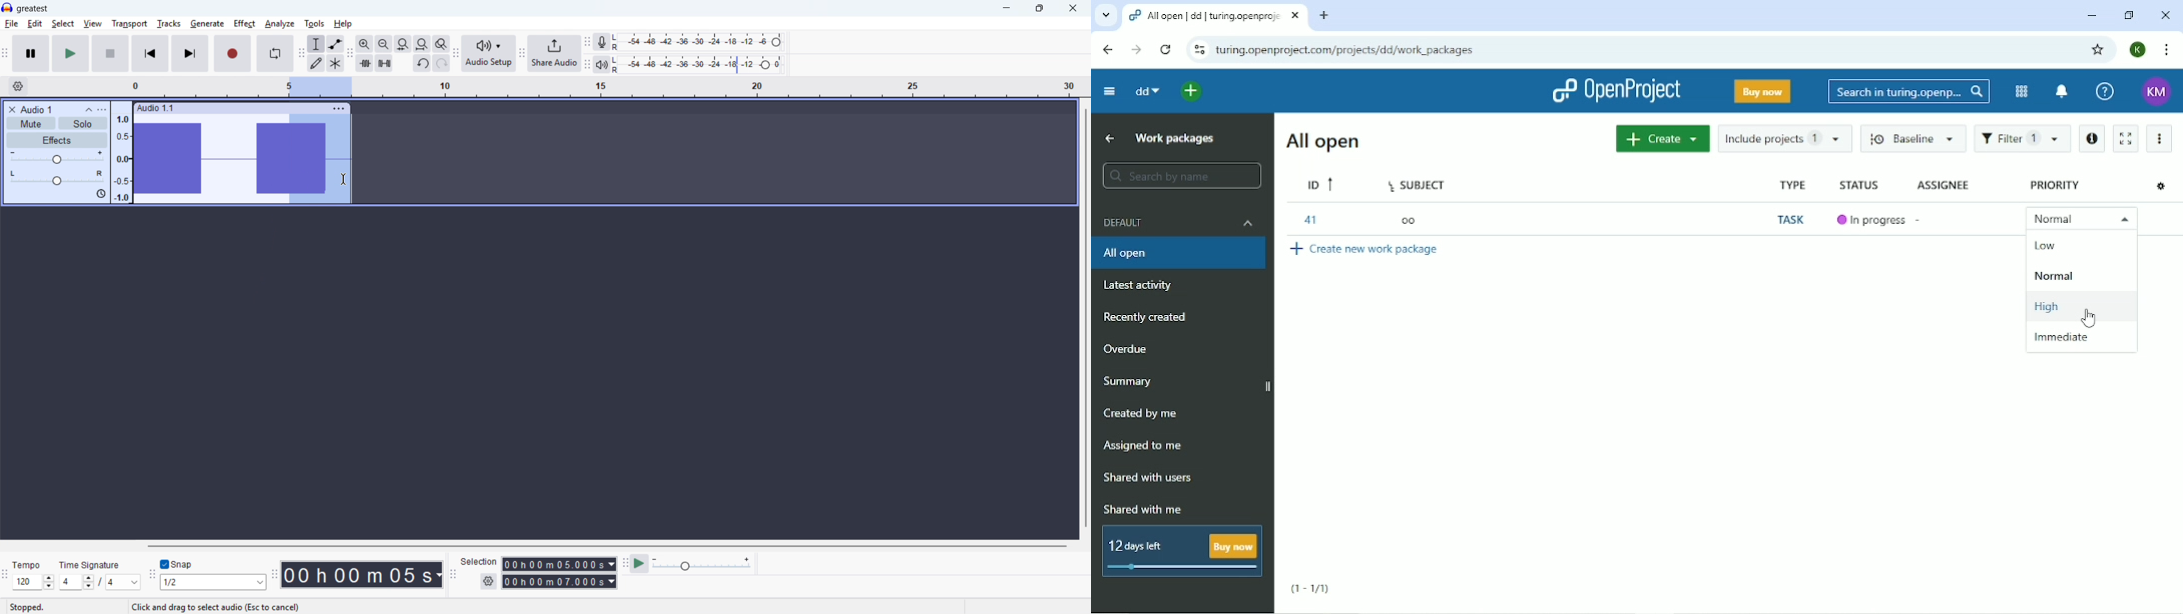 This screenshot has height=616, width=2184. I want to click on Timestamp , so click(363, 575).